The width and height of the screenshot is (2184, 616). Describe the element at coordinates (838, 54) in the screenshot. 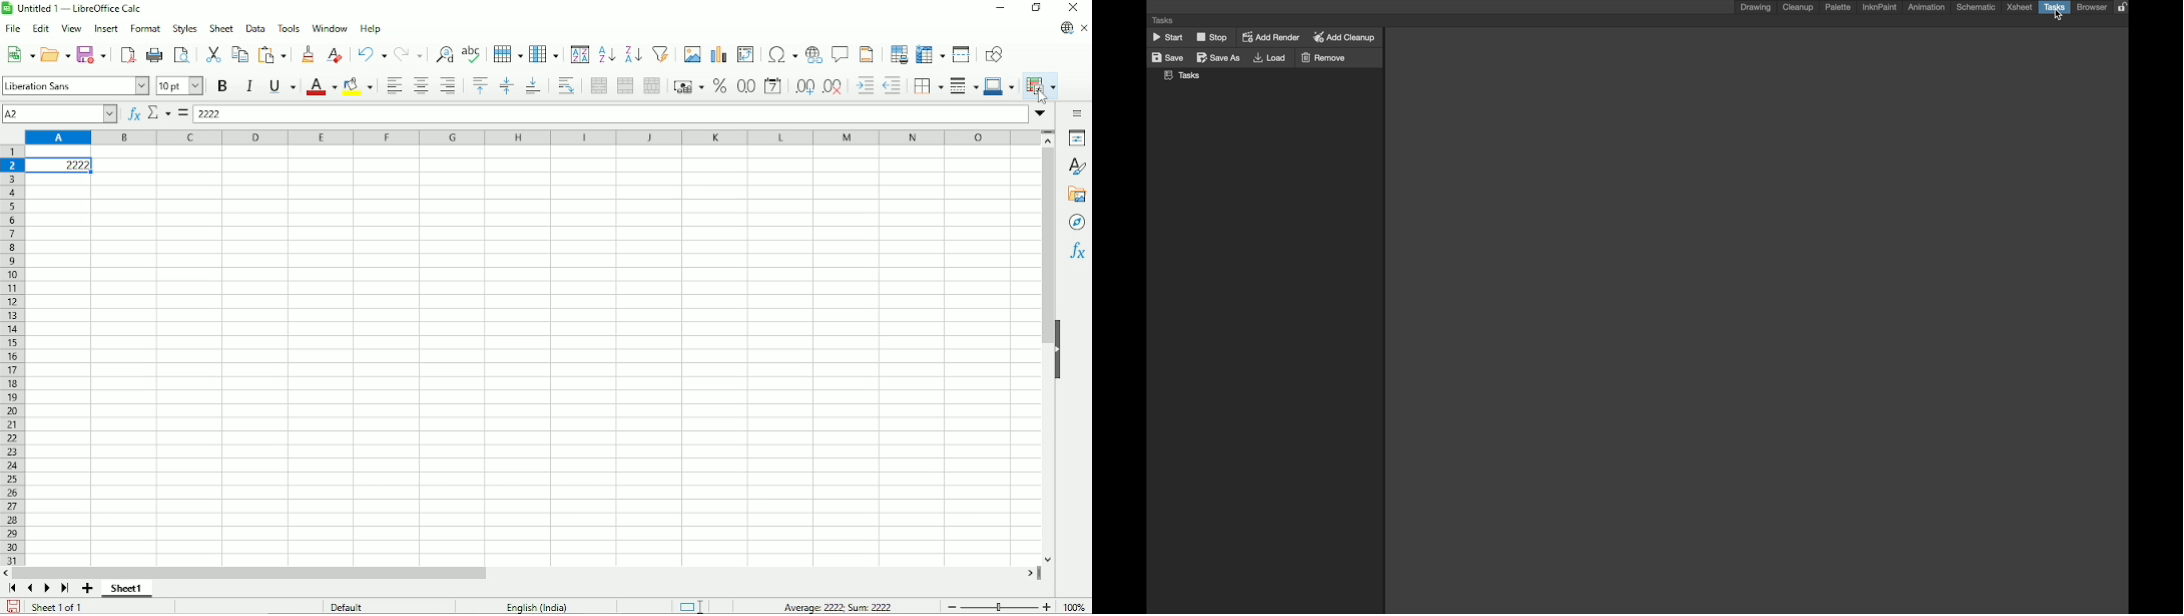

I see `Insert comment` at that location.